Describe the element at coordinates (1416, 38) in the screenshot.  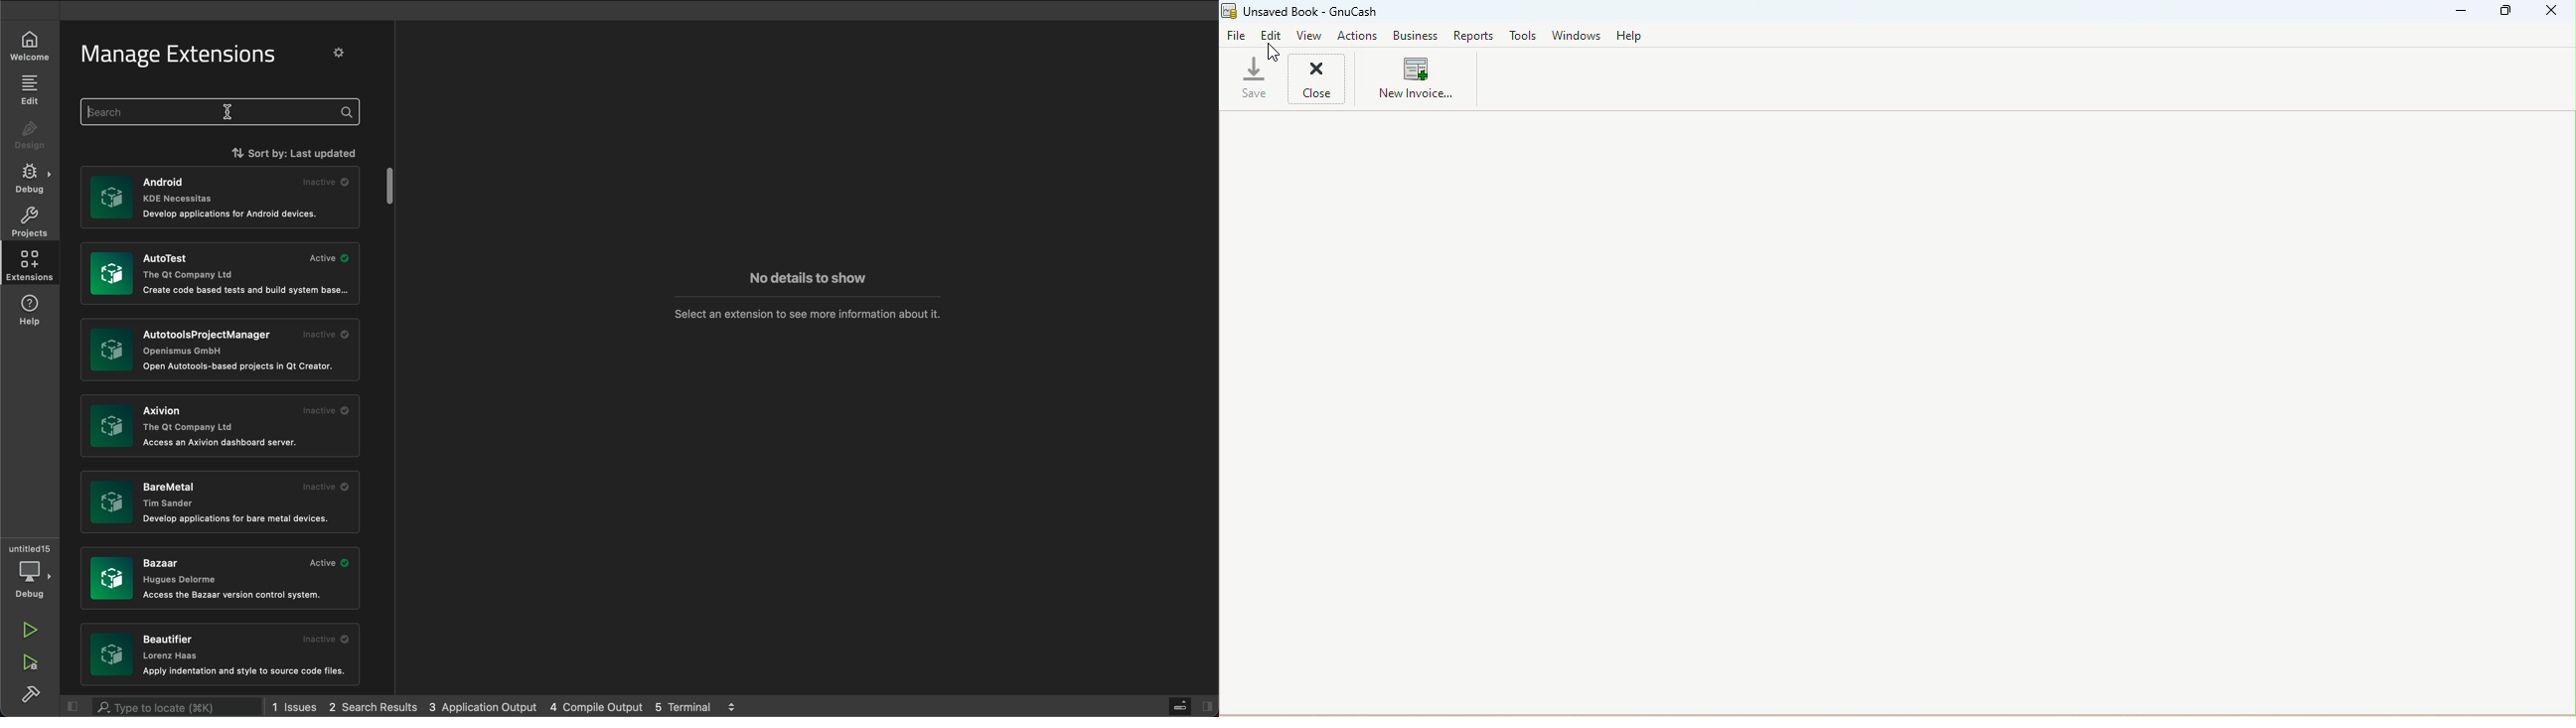
I see `Business` at that location.